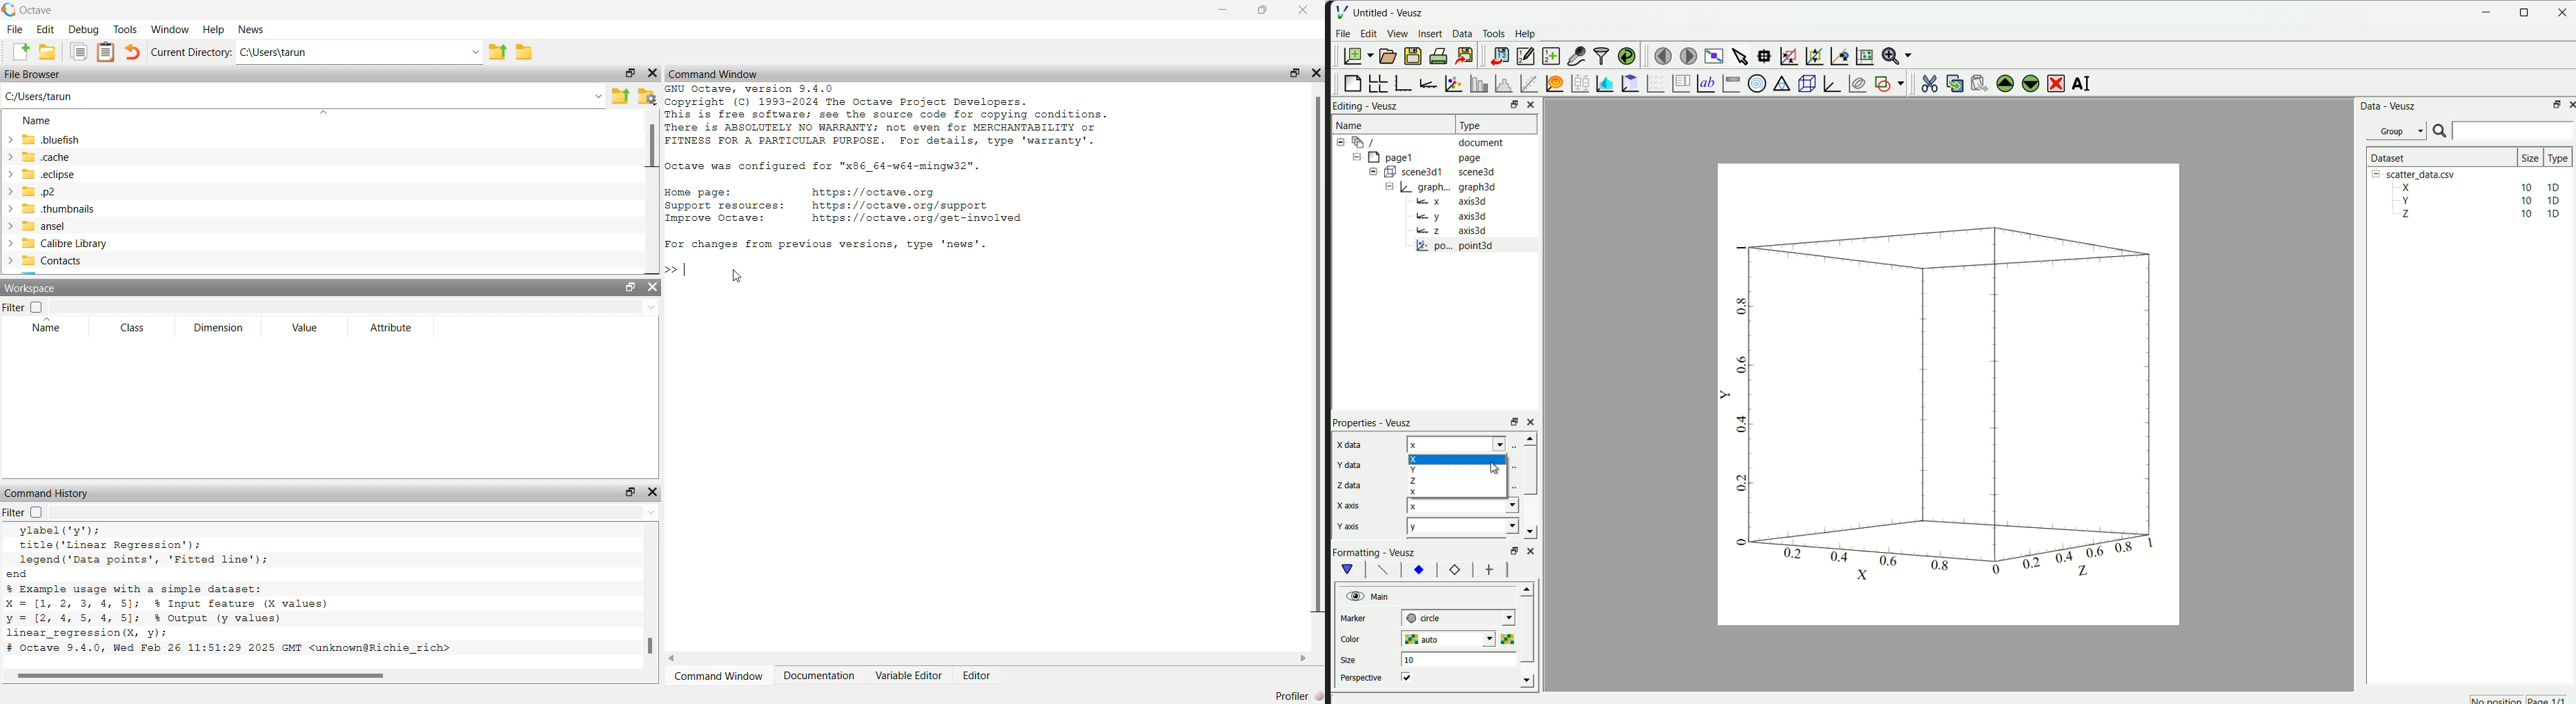 The image size is (2576, 728). I want to click on file, so click(14, 28).